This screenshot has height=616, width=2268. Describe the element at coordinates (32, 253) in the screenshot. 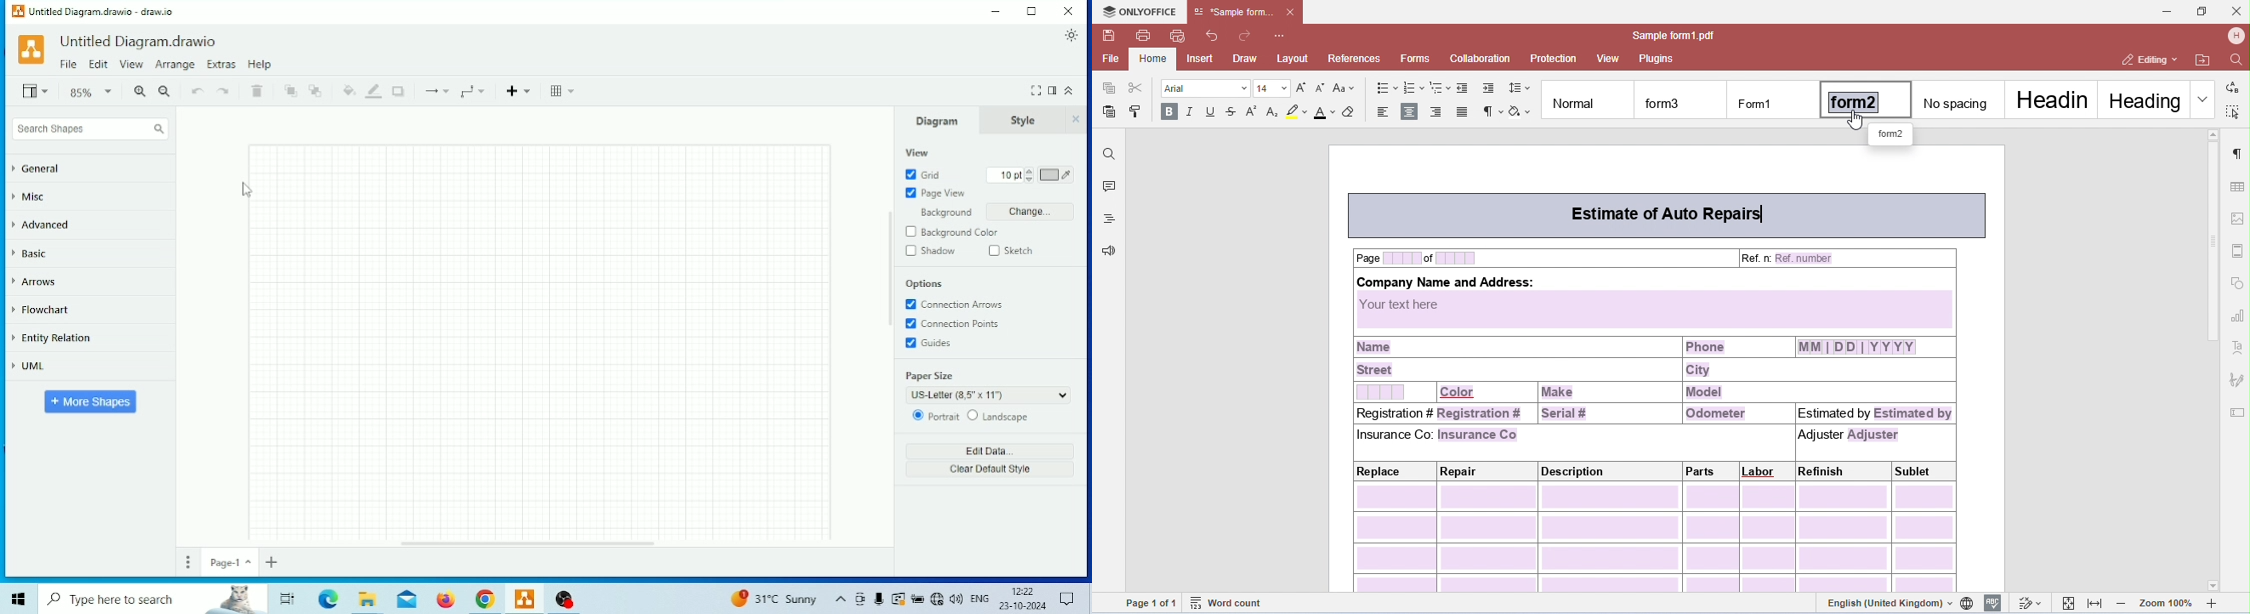

I see `Basic` at that location.